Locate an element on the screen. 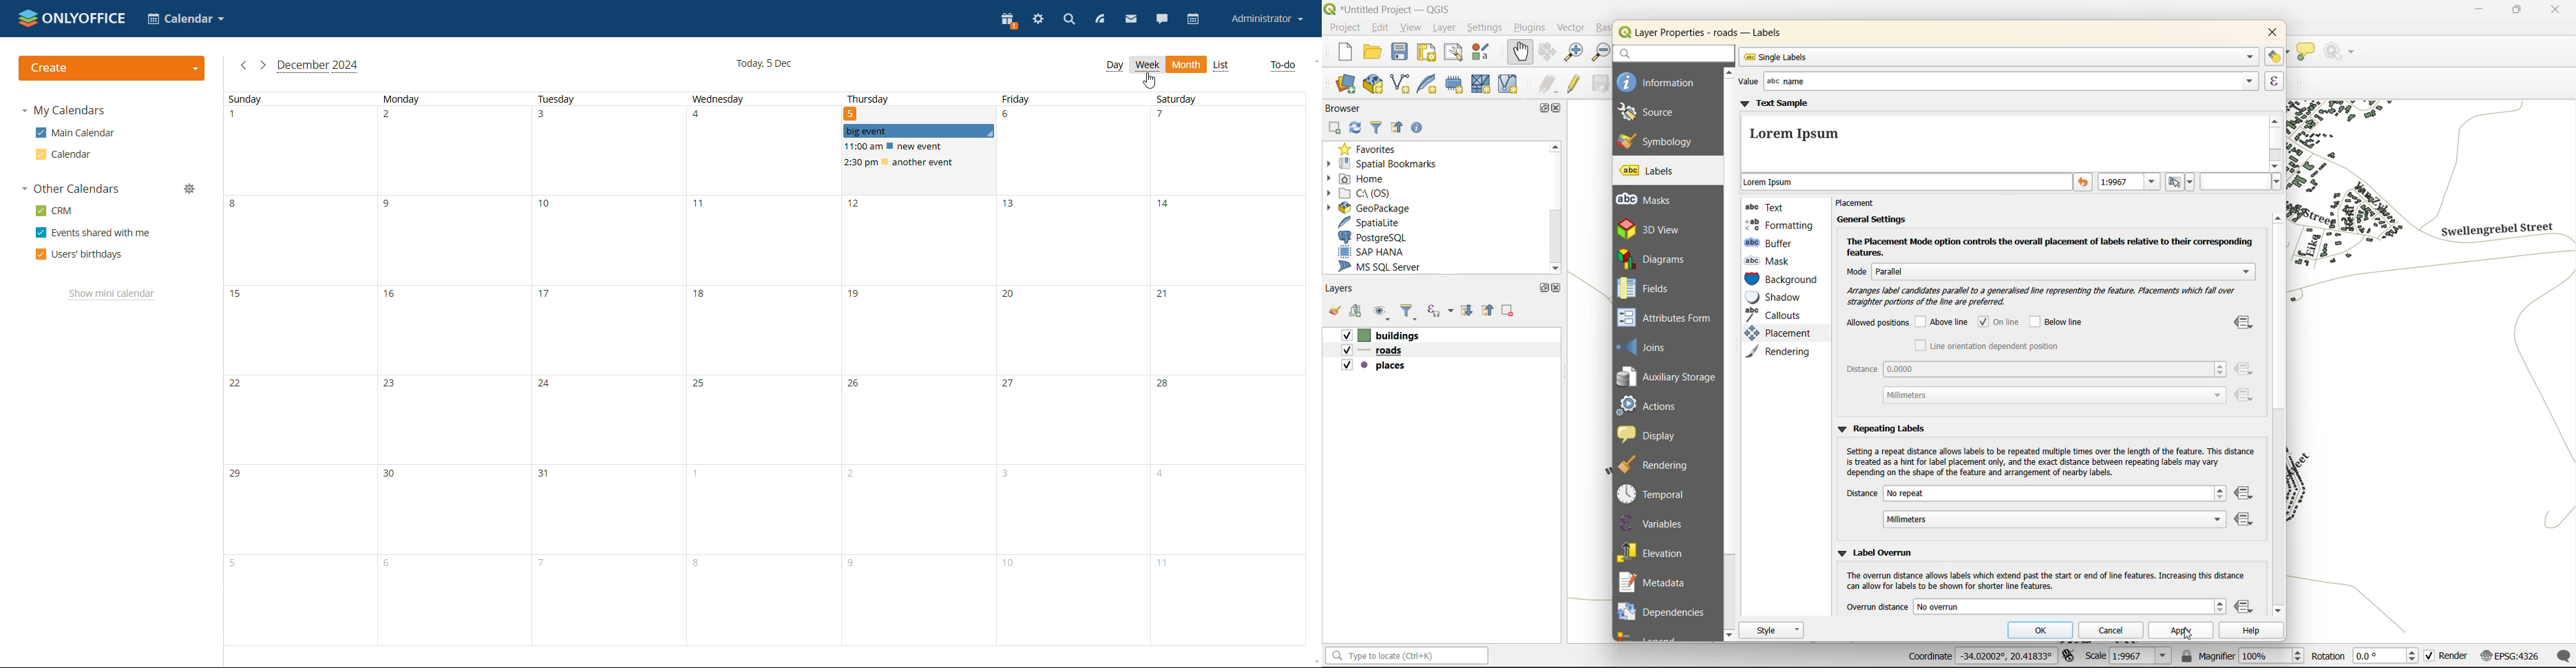 The width and height of the screenshot is (2576, 672). all day event is located at coordinates (919, 130).